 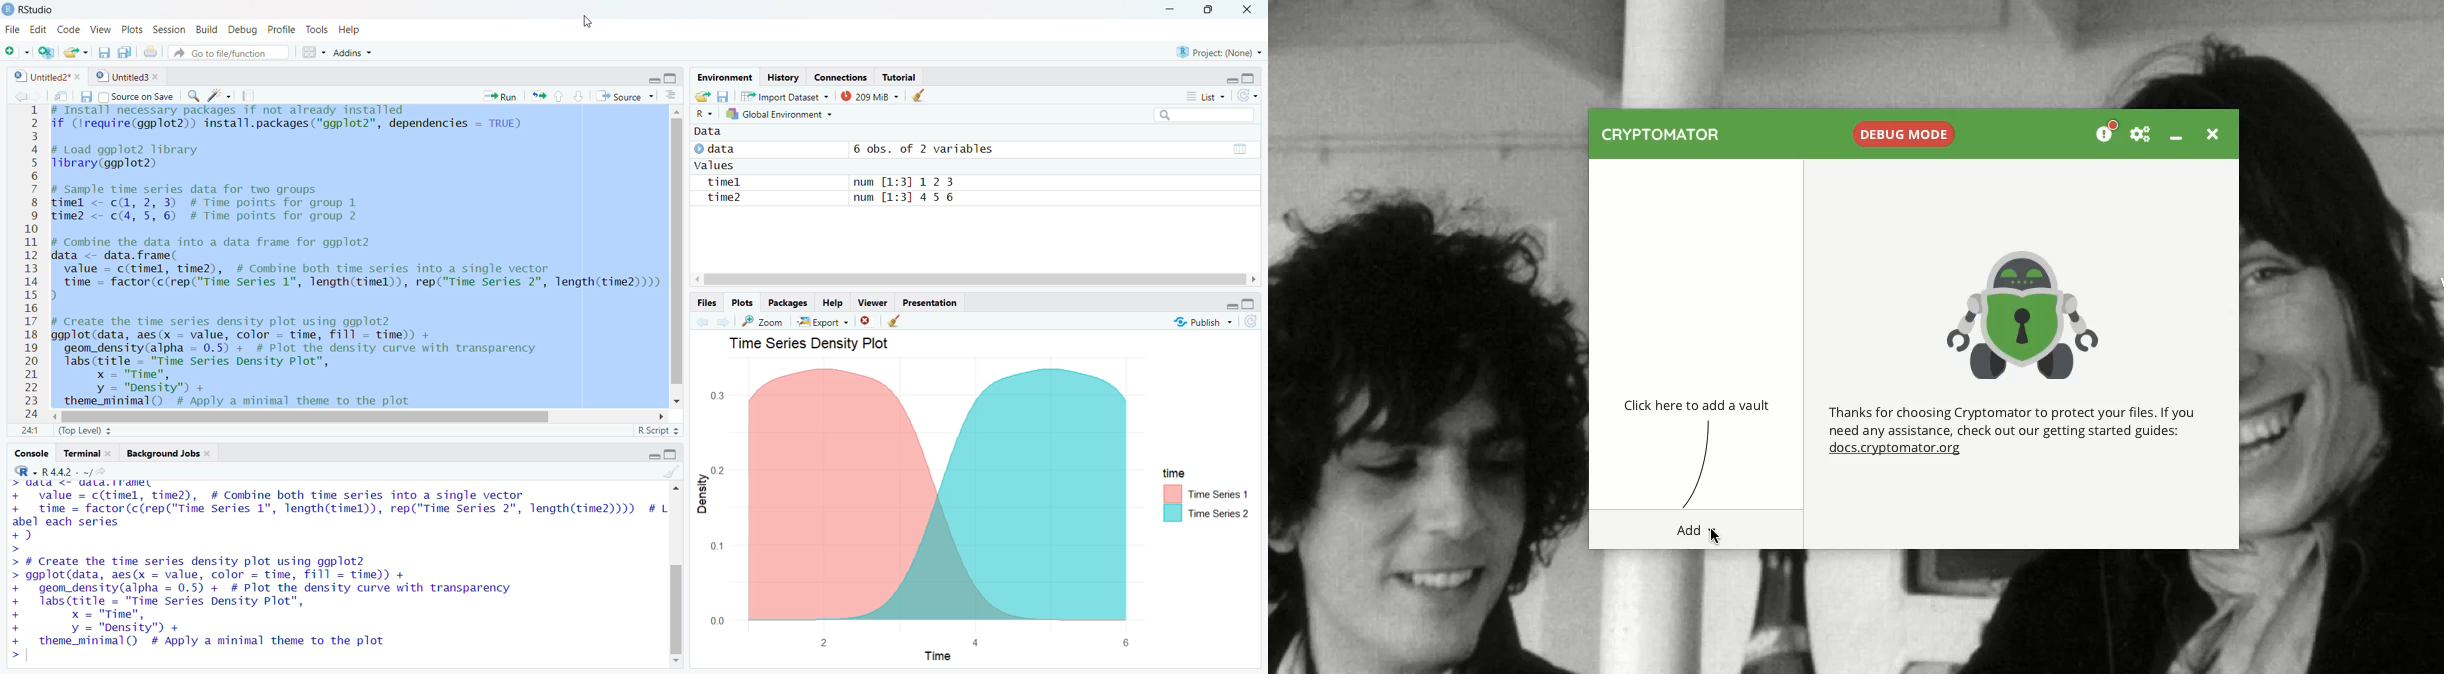 What do you see at coordinates (1230, 78) in the screenshot?
I see `Minimize` at bounding box center [1230, 78].